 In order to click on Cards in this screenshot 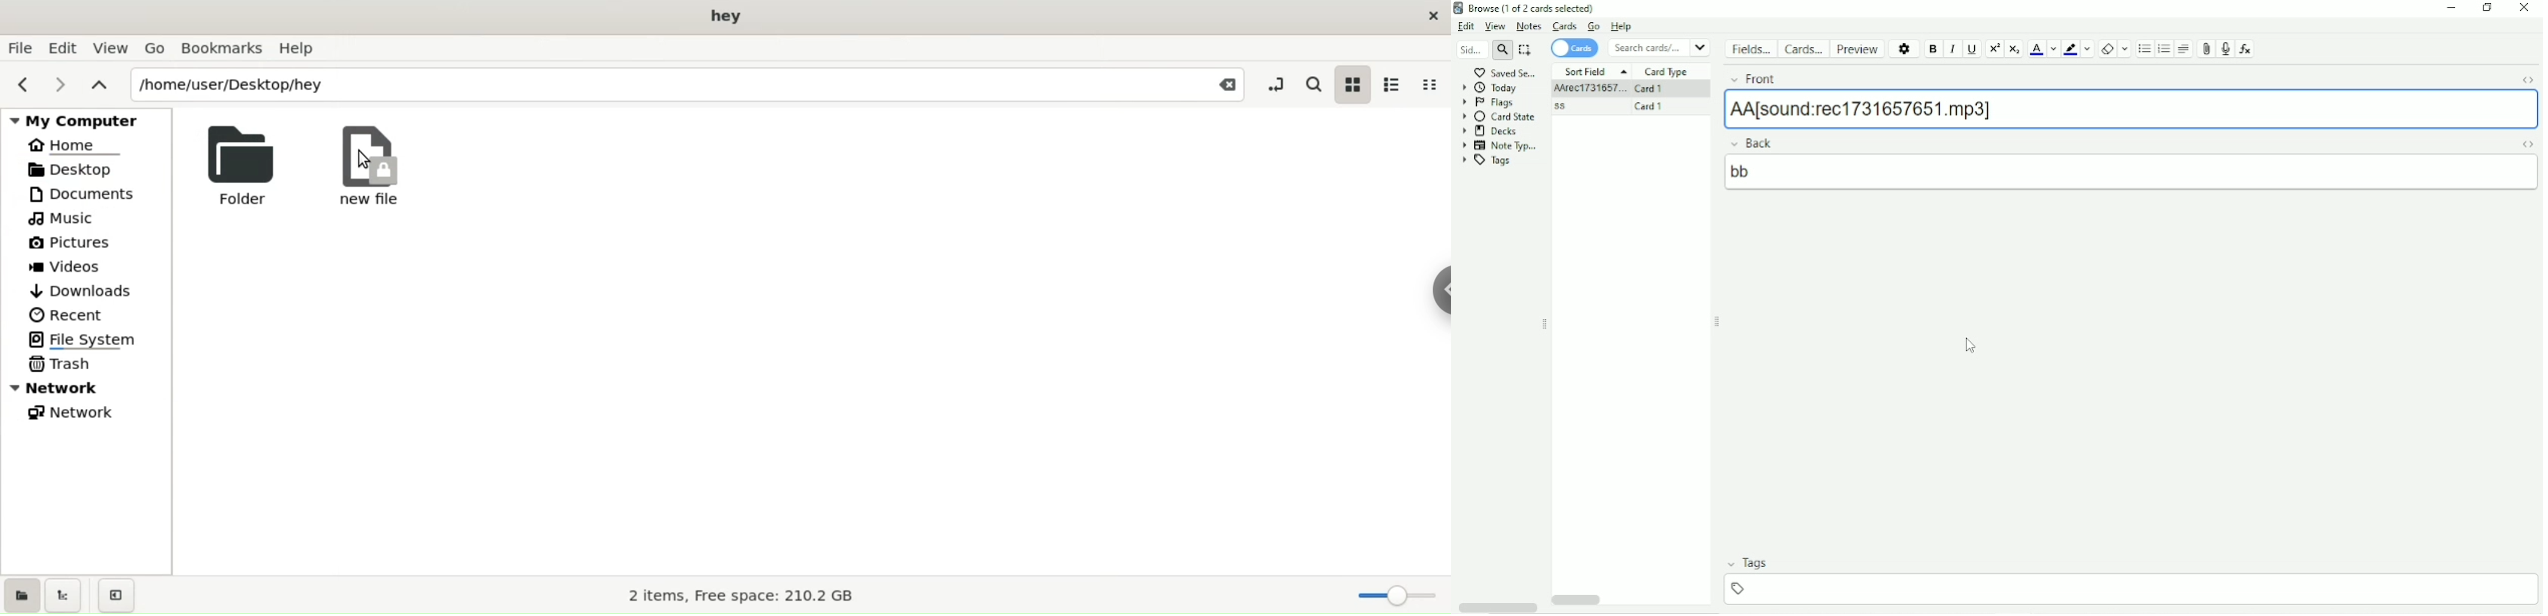, I will do `click(1566, 26)`.